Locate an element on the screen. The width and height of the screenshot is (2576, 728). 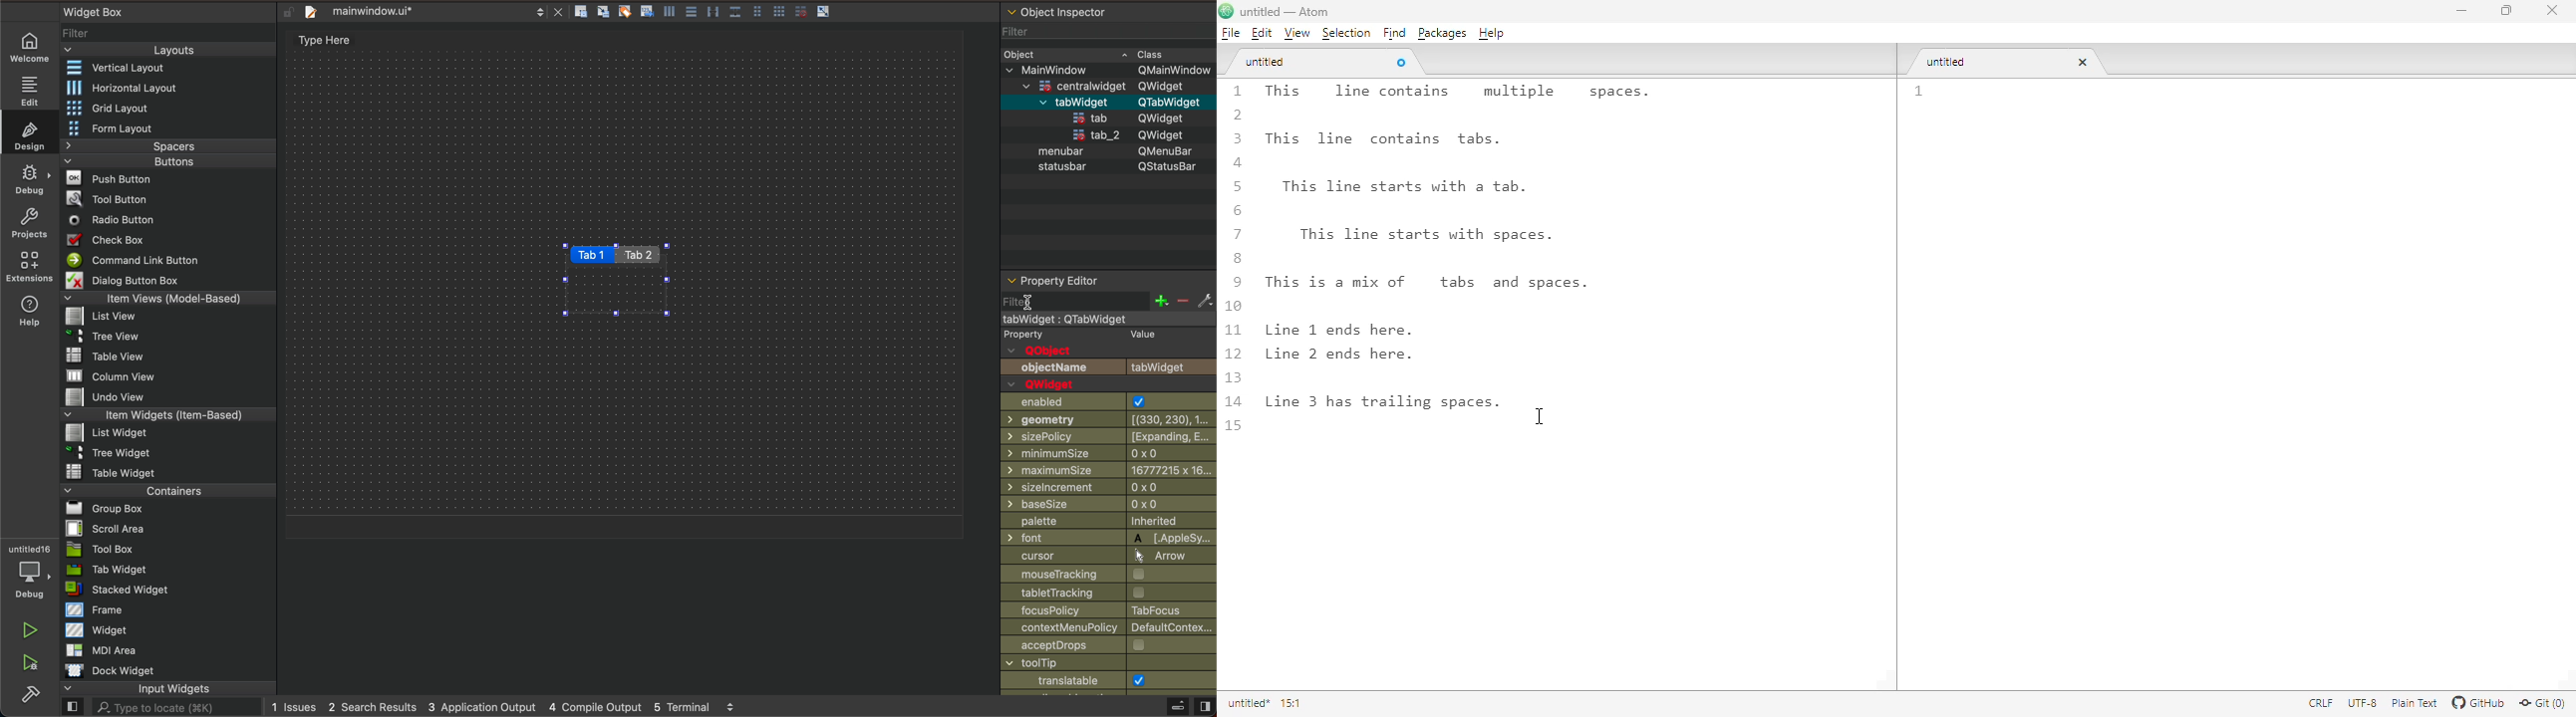
object inspector is located at coordinates (1108, 14).